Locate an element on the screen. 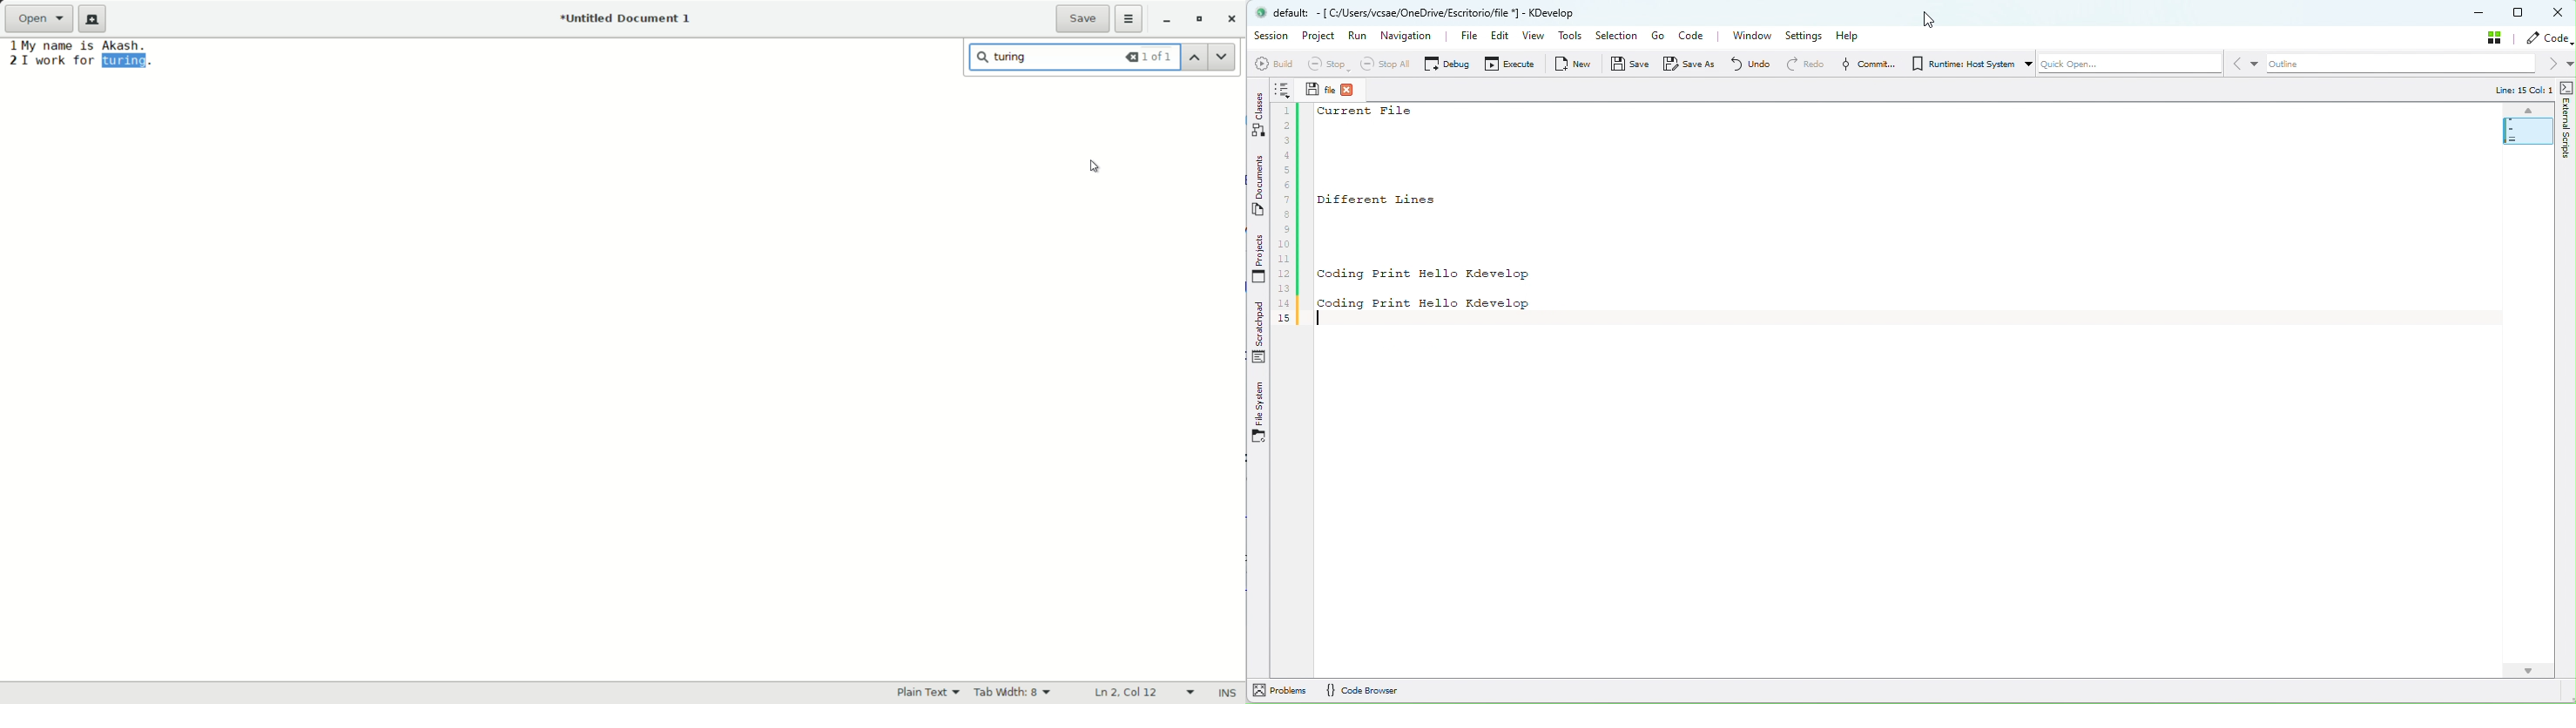 This screenshot has width=2576, height=728. Line: 12 Col: 28 is located at coordinates (2513, 91).